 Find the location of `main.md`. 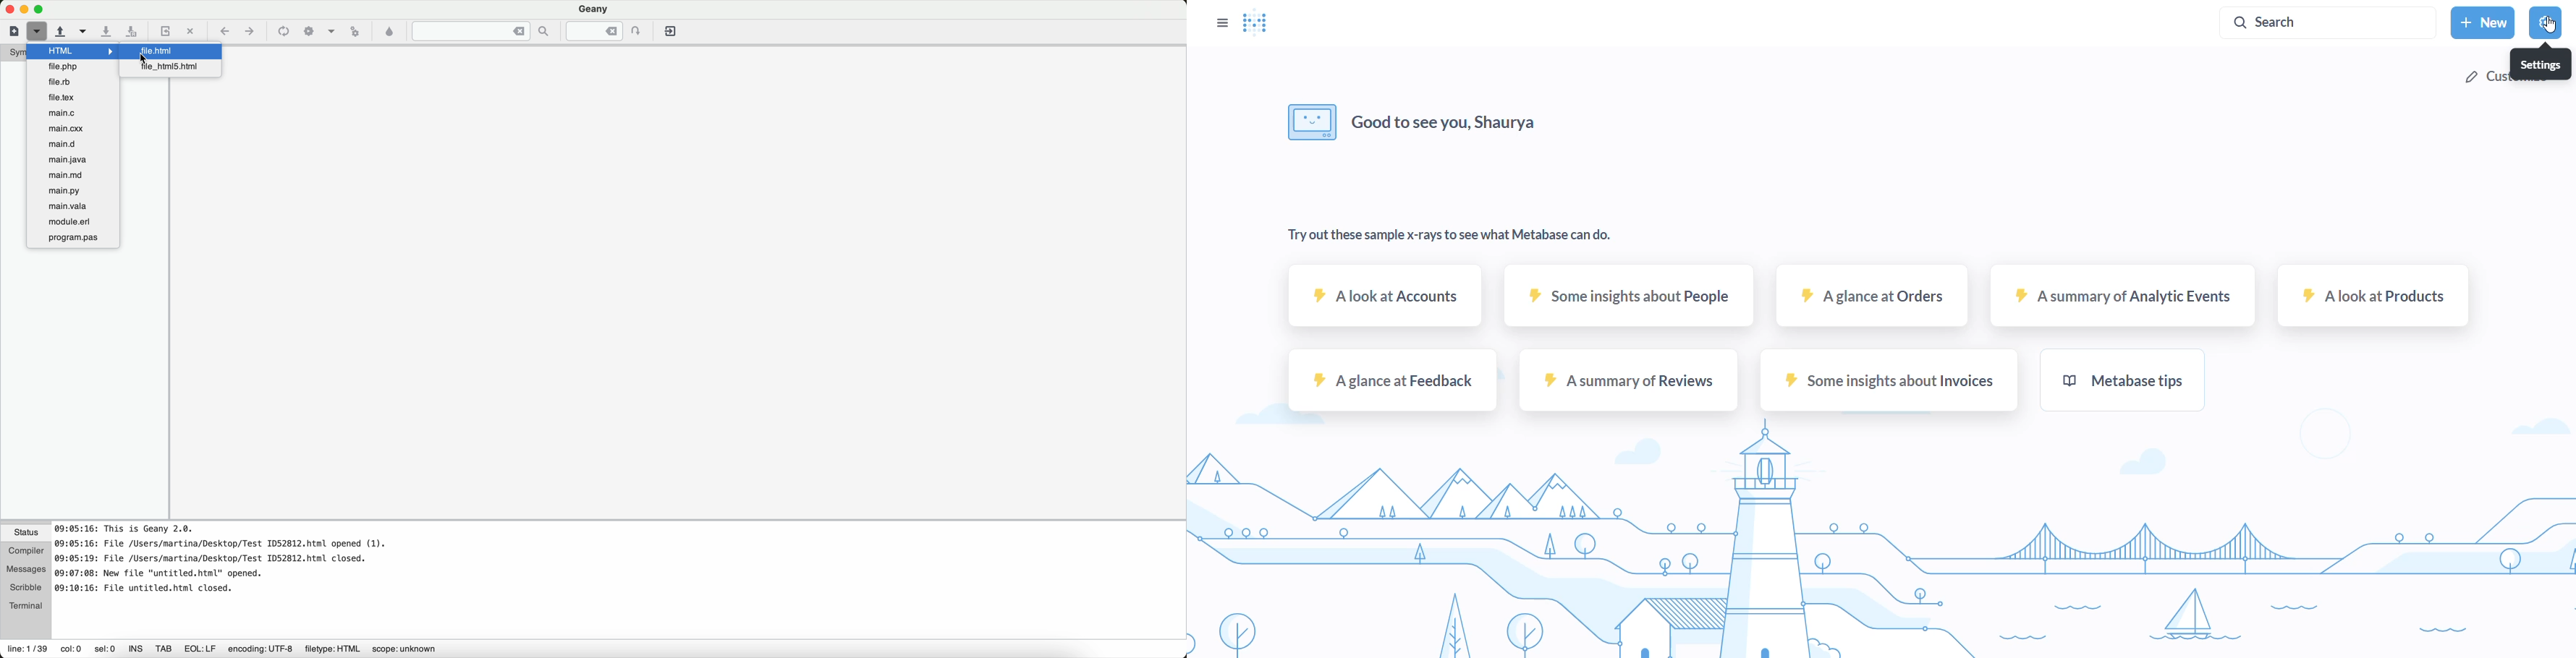

main.md is located at coordinates (72, 174).